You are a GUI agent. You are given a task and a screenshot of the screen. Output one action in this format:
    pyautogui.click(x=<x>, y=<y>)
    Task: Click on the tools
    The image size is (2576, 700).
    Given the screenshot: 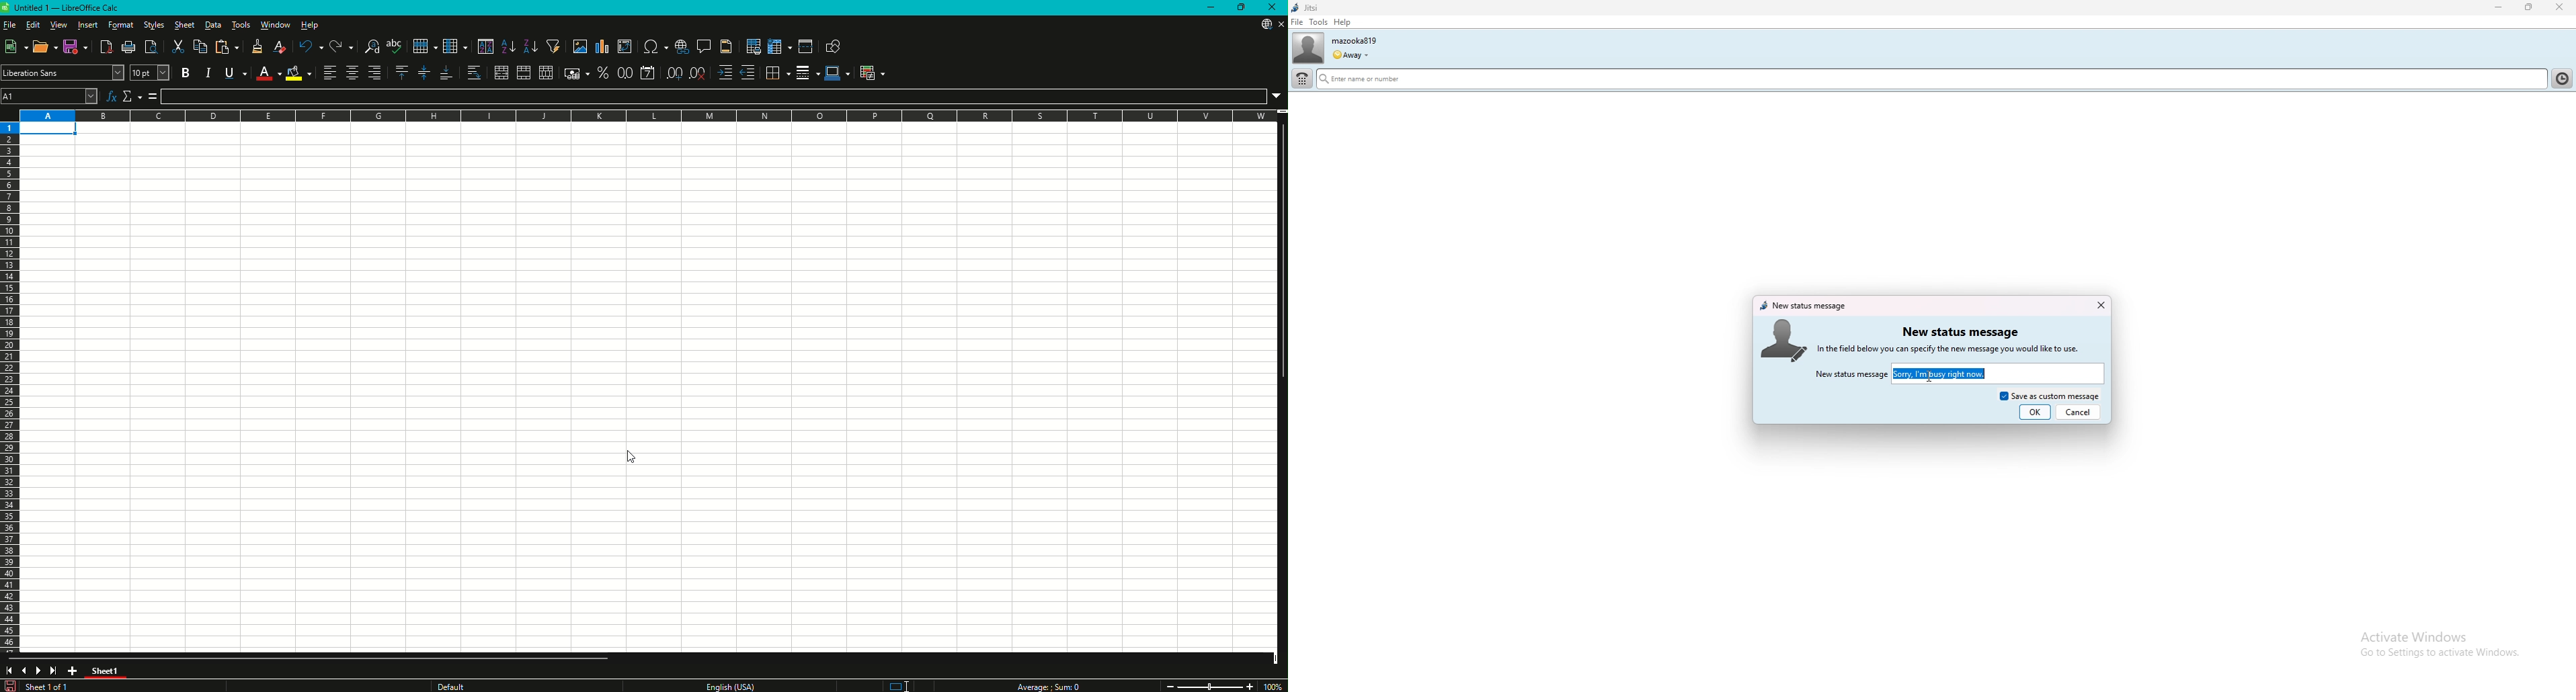 What is the action you would take?
    pyautogui.click(x=1319, y=21)
    